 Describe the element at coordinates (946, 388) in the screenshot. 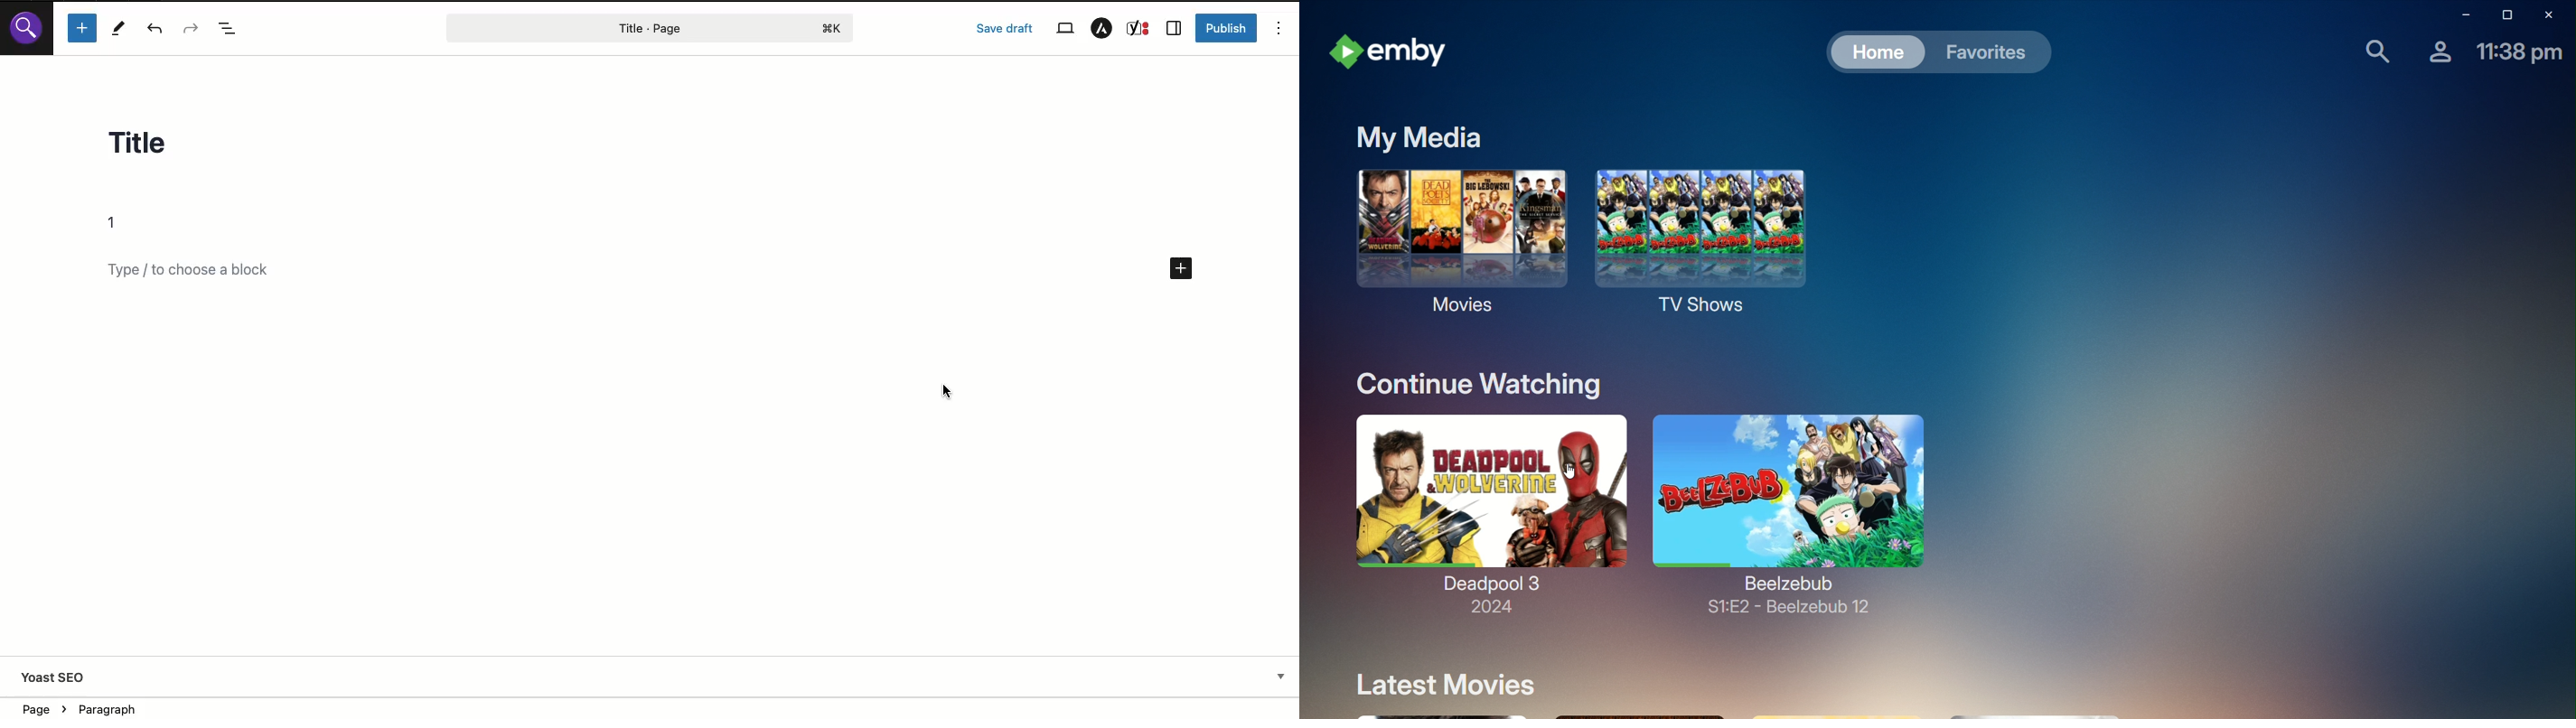

I see `cursor` at that location.